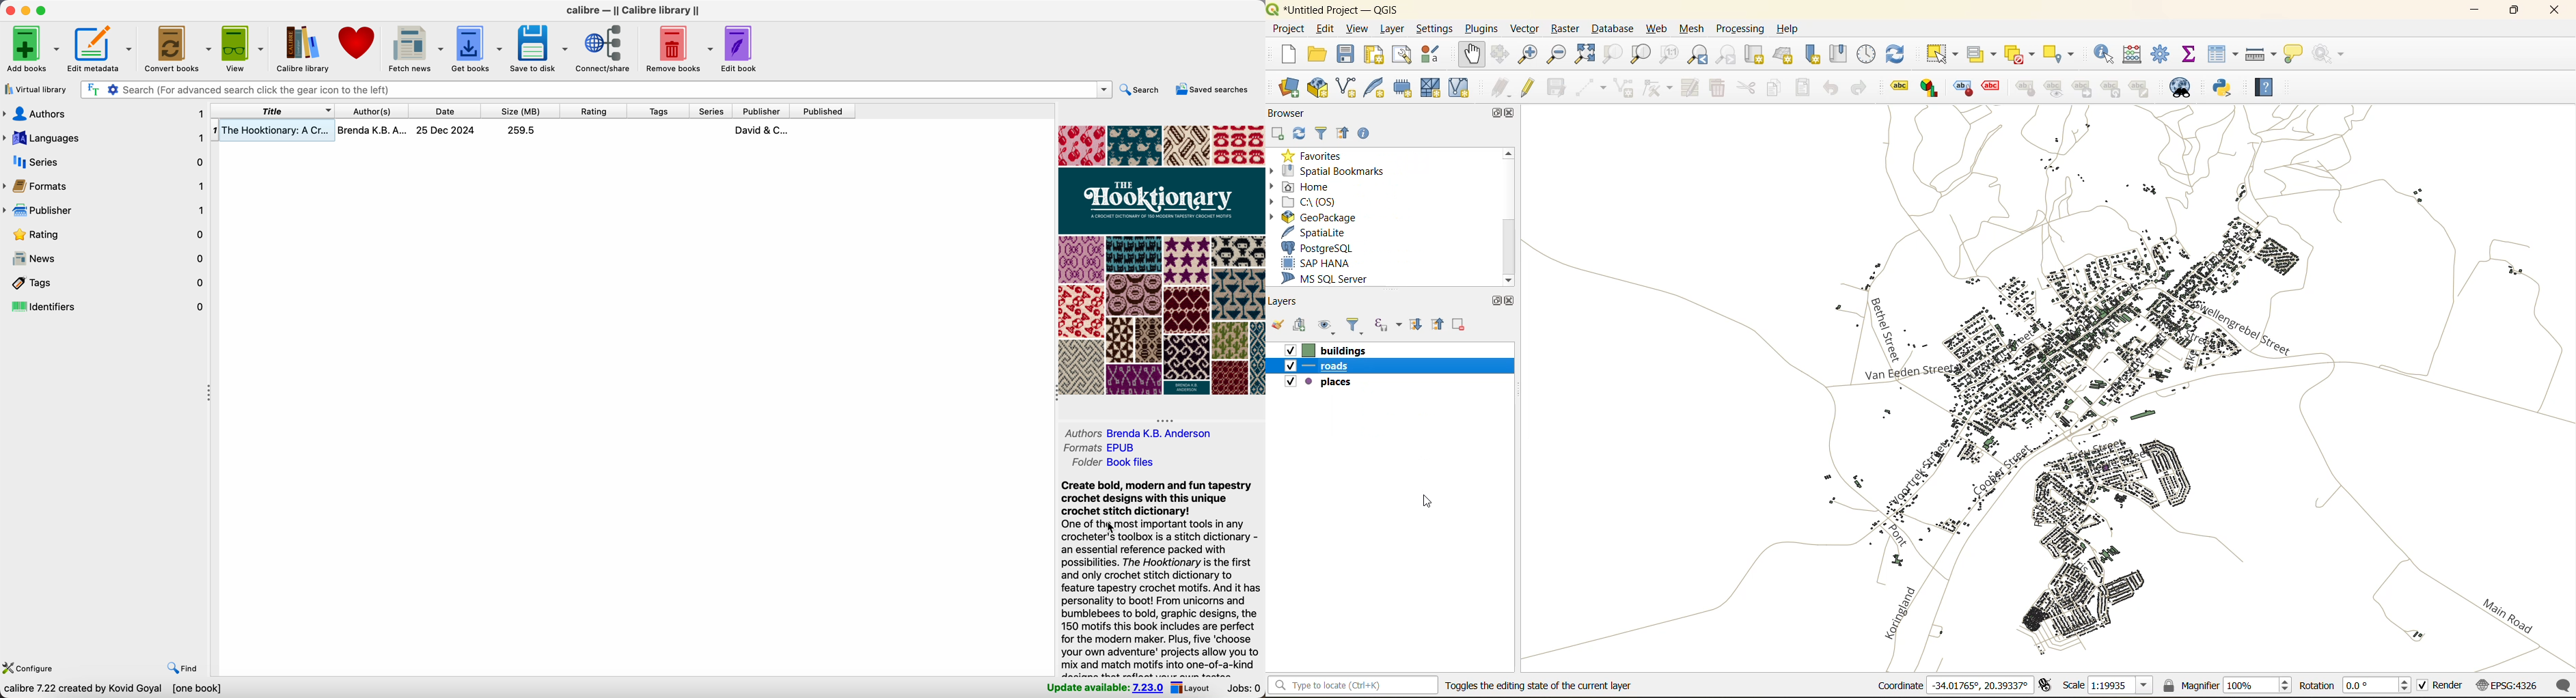  What do you see at coordinates (1511, 301) in the screenshot?
I see `close` at bounding box center [1511, 301].